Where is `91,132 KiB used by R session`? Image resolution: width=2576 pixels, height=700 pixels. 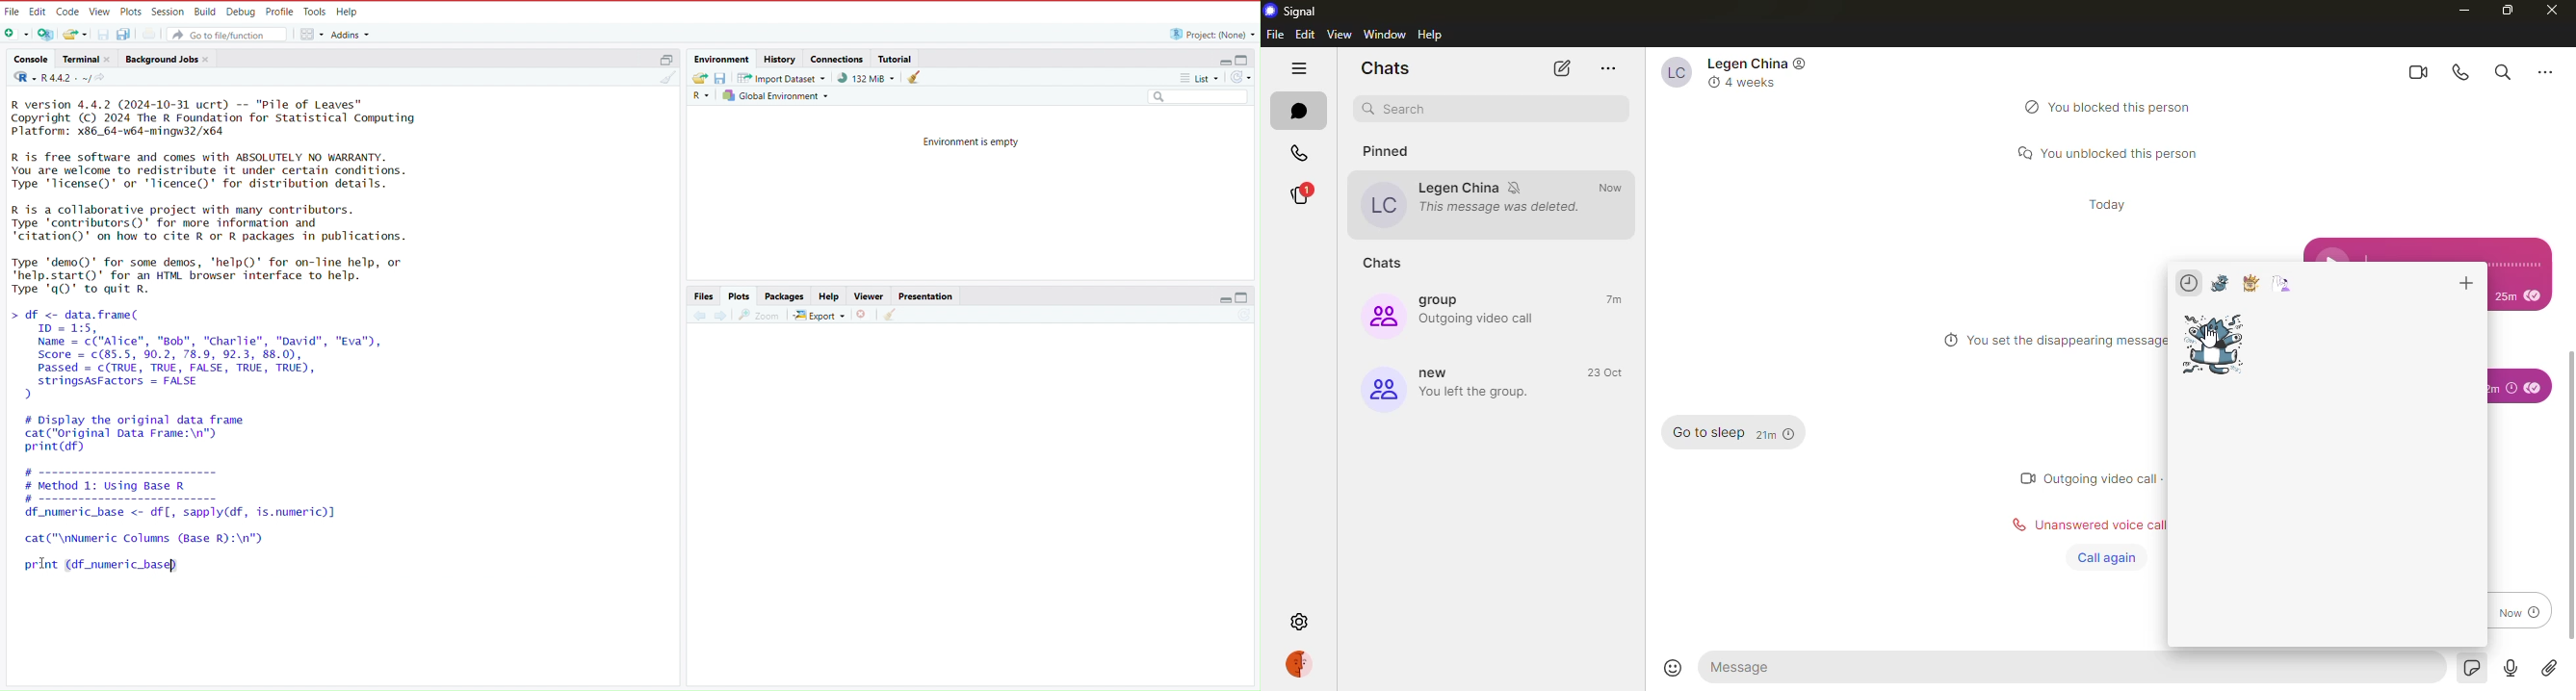
91,132 KiB used by R session is located at coordinates (865, 78).